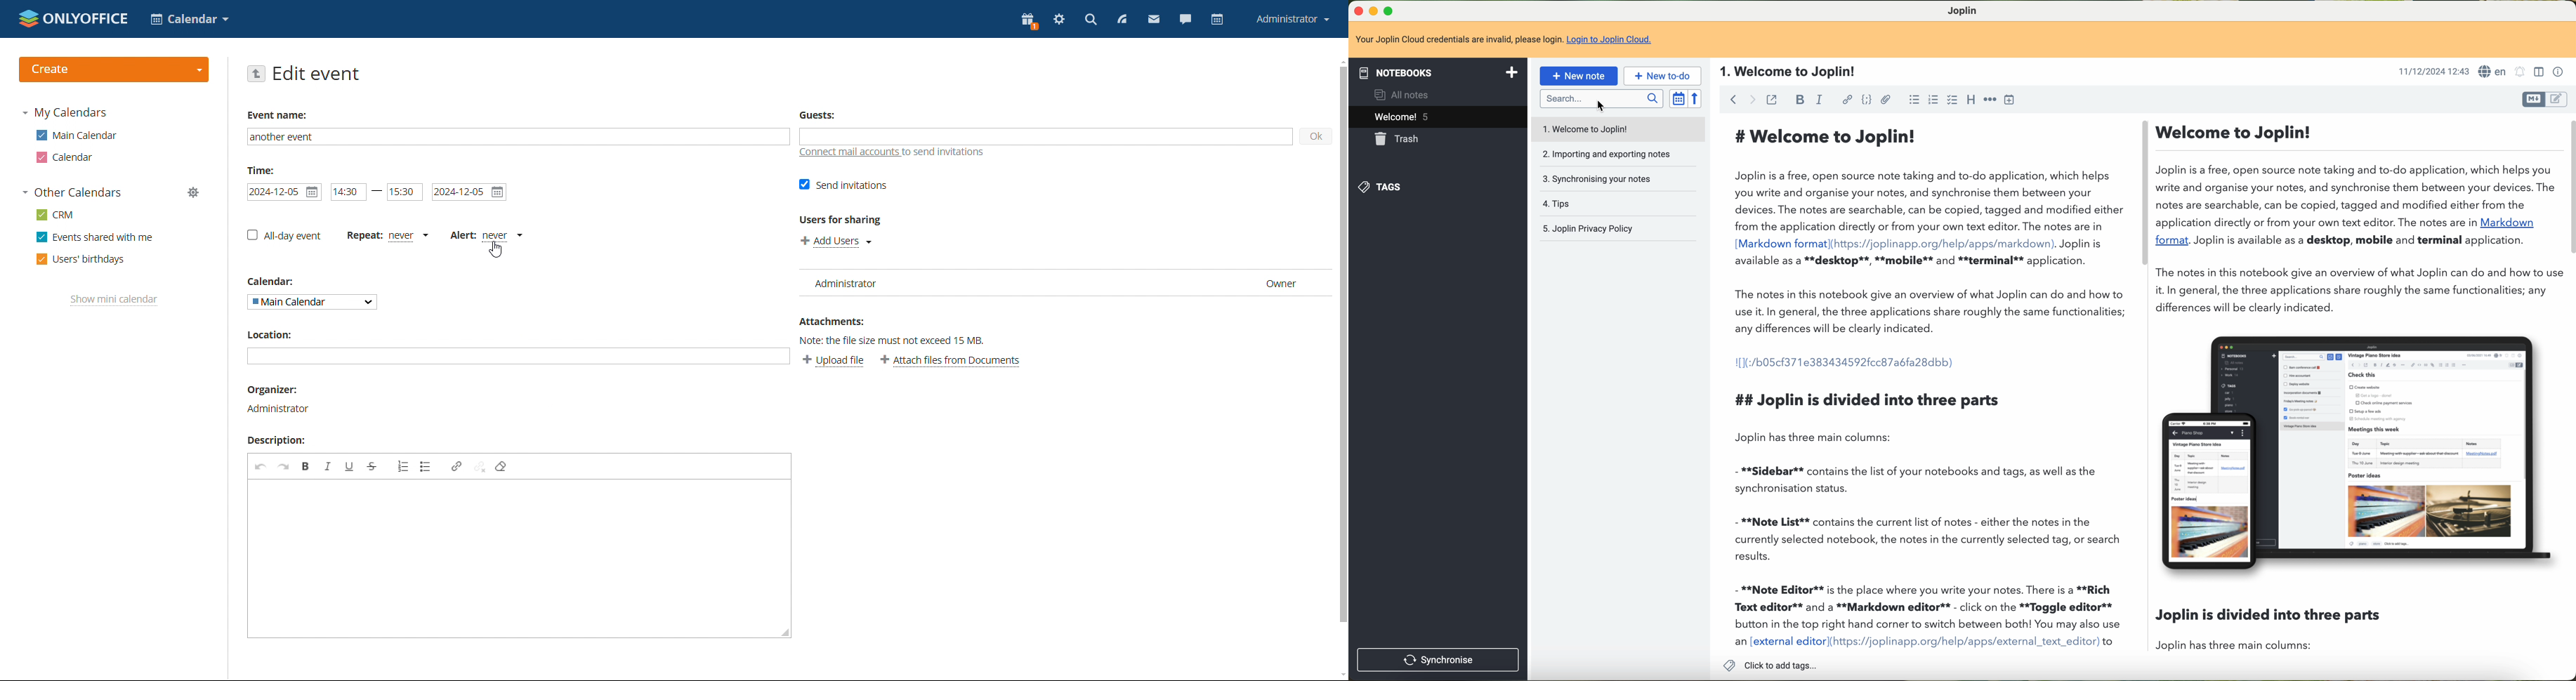 This screenshot has width=2576, height=700. I want to click on heading, so click(1972, 99).